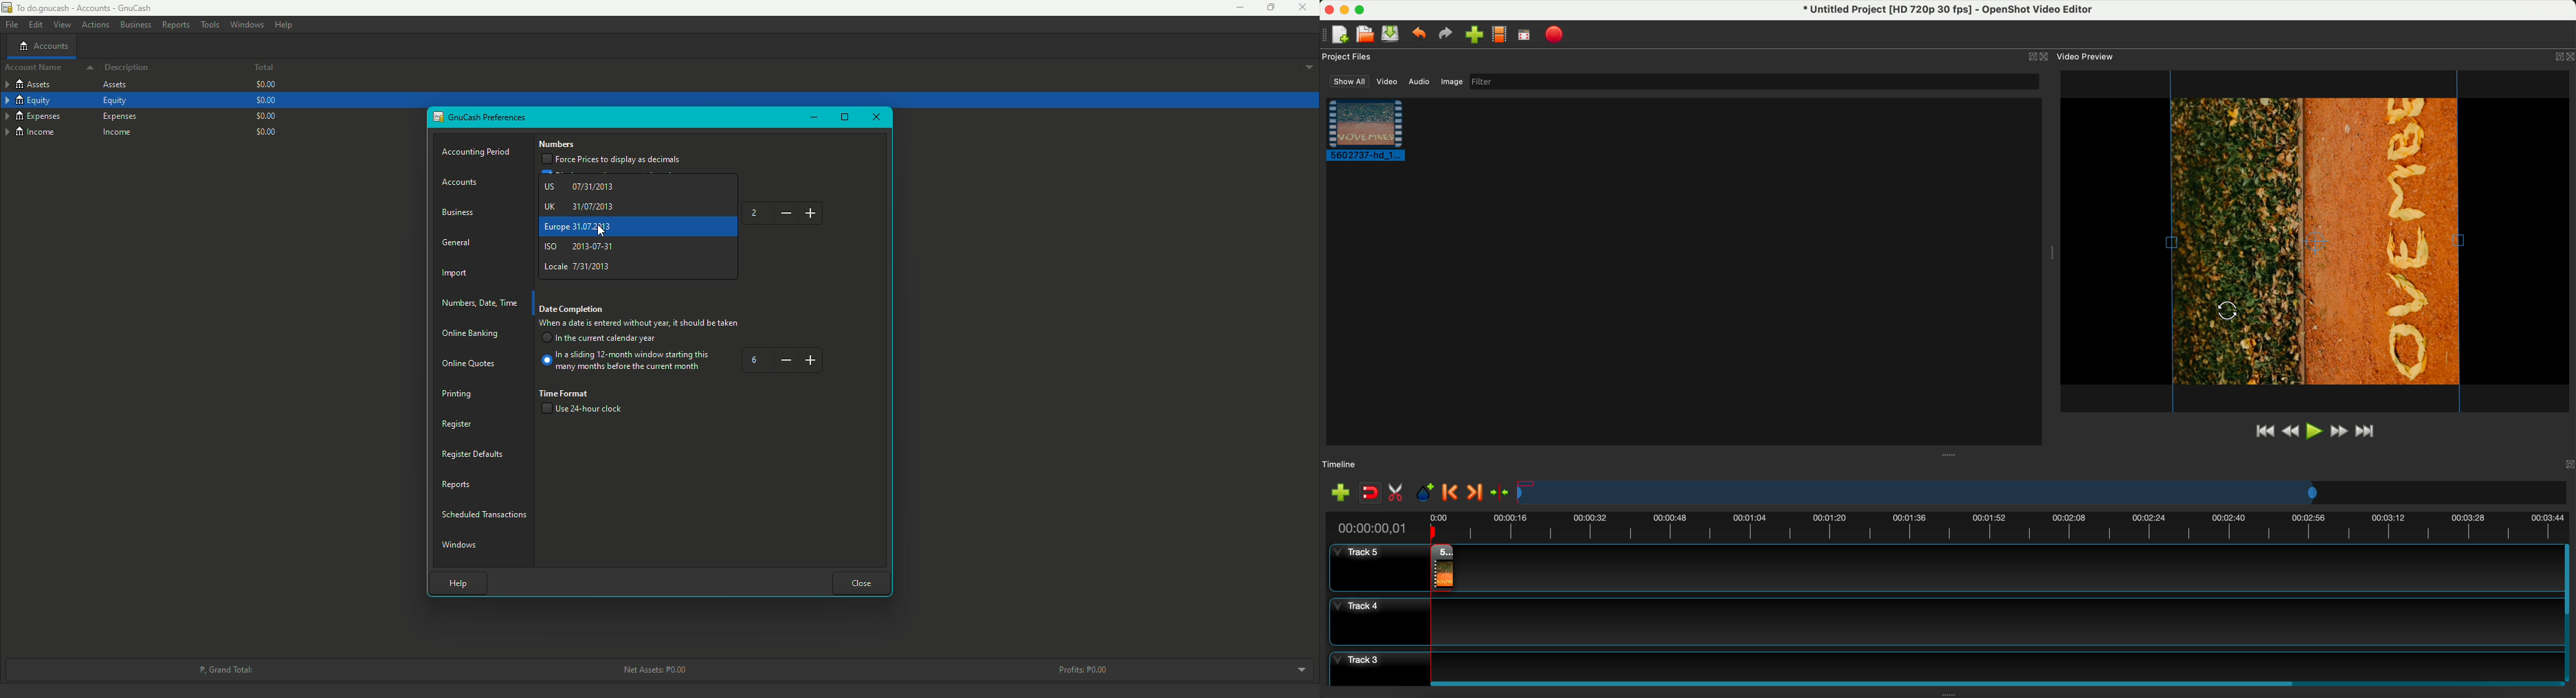 The image size is (2576, 700). Describe the element at coordinates (1506, 493) in the screenshot. I see `center the timeline on the playhead` at that location.